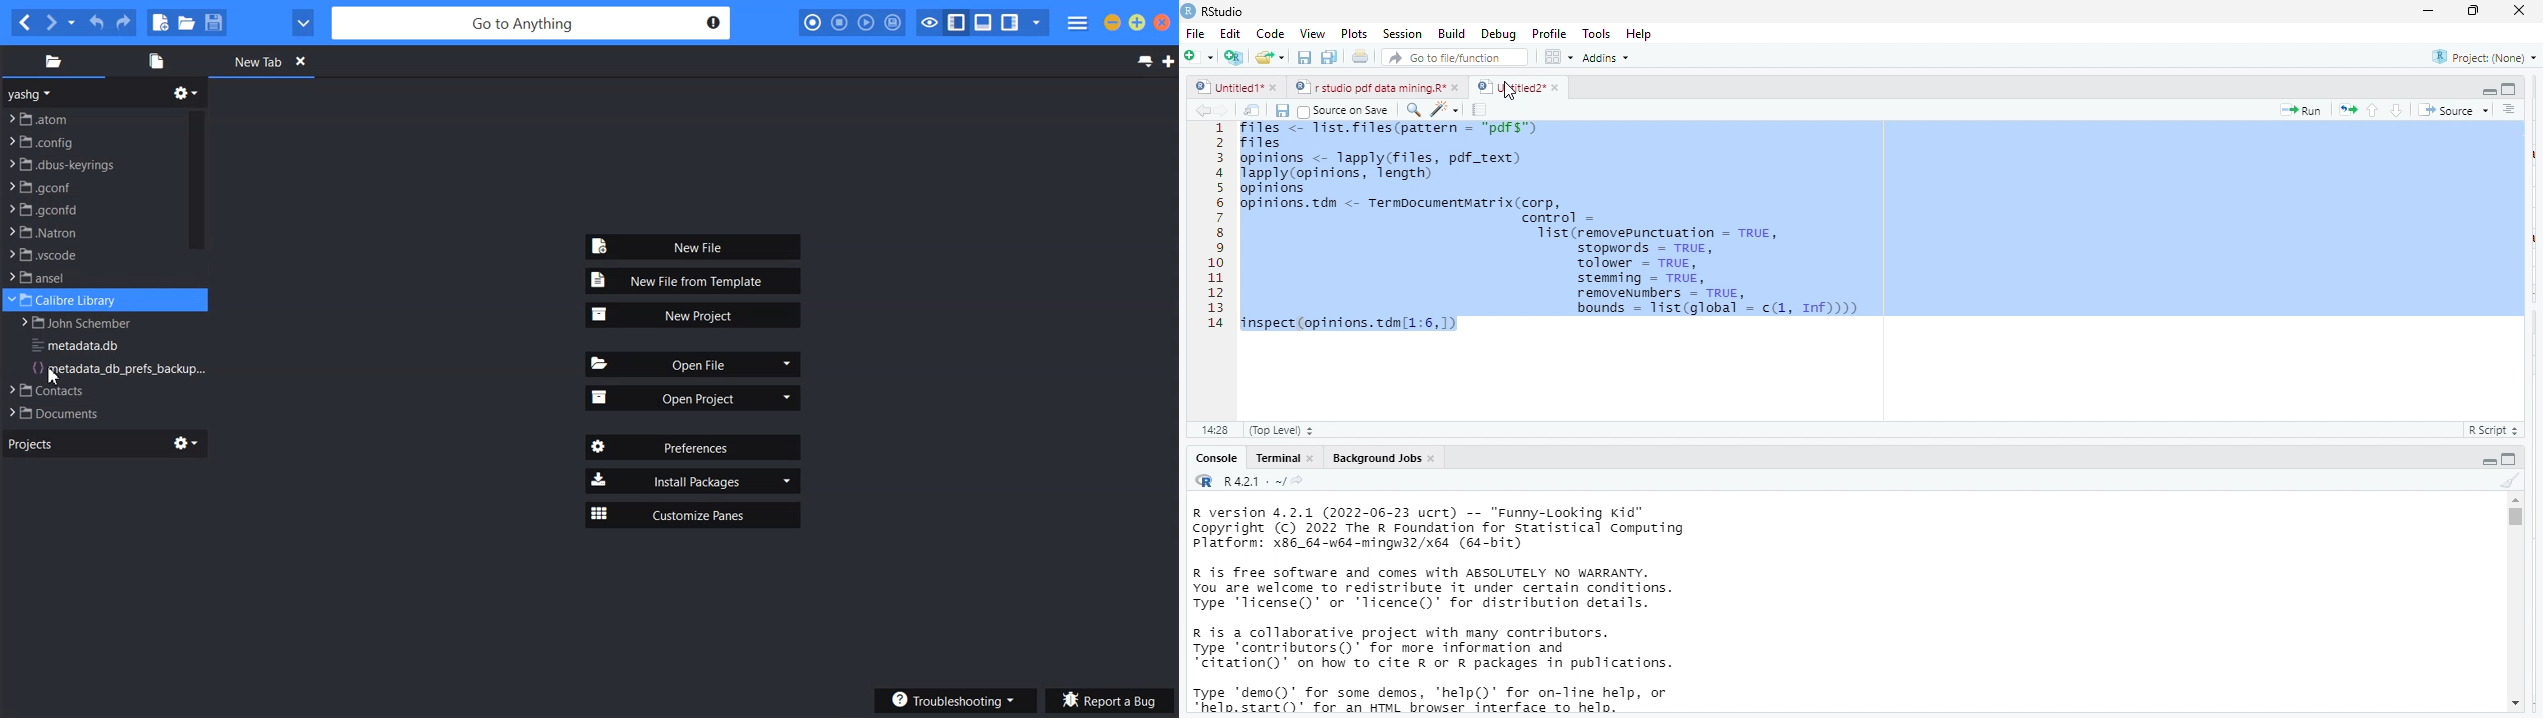  I want to click on create a project, so click(1232, 57).